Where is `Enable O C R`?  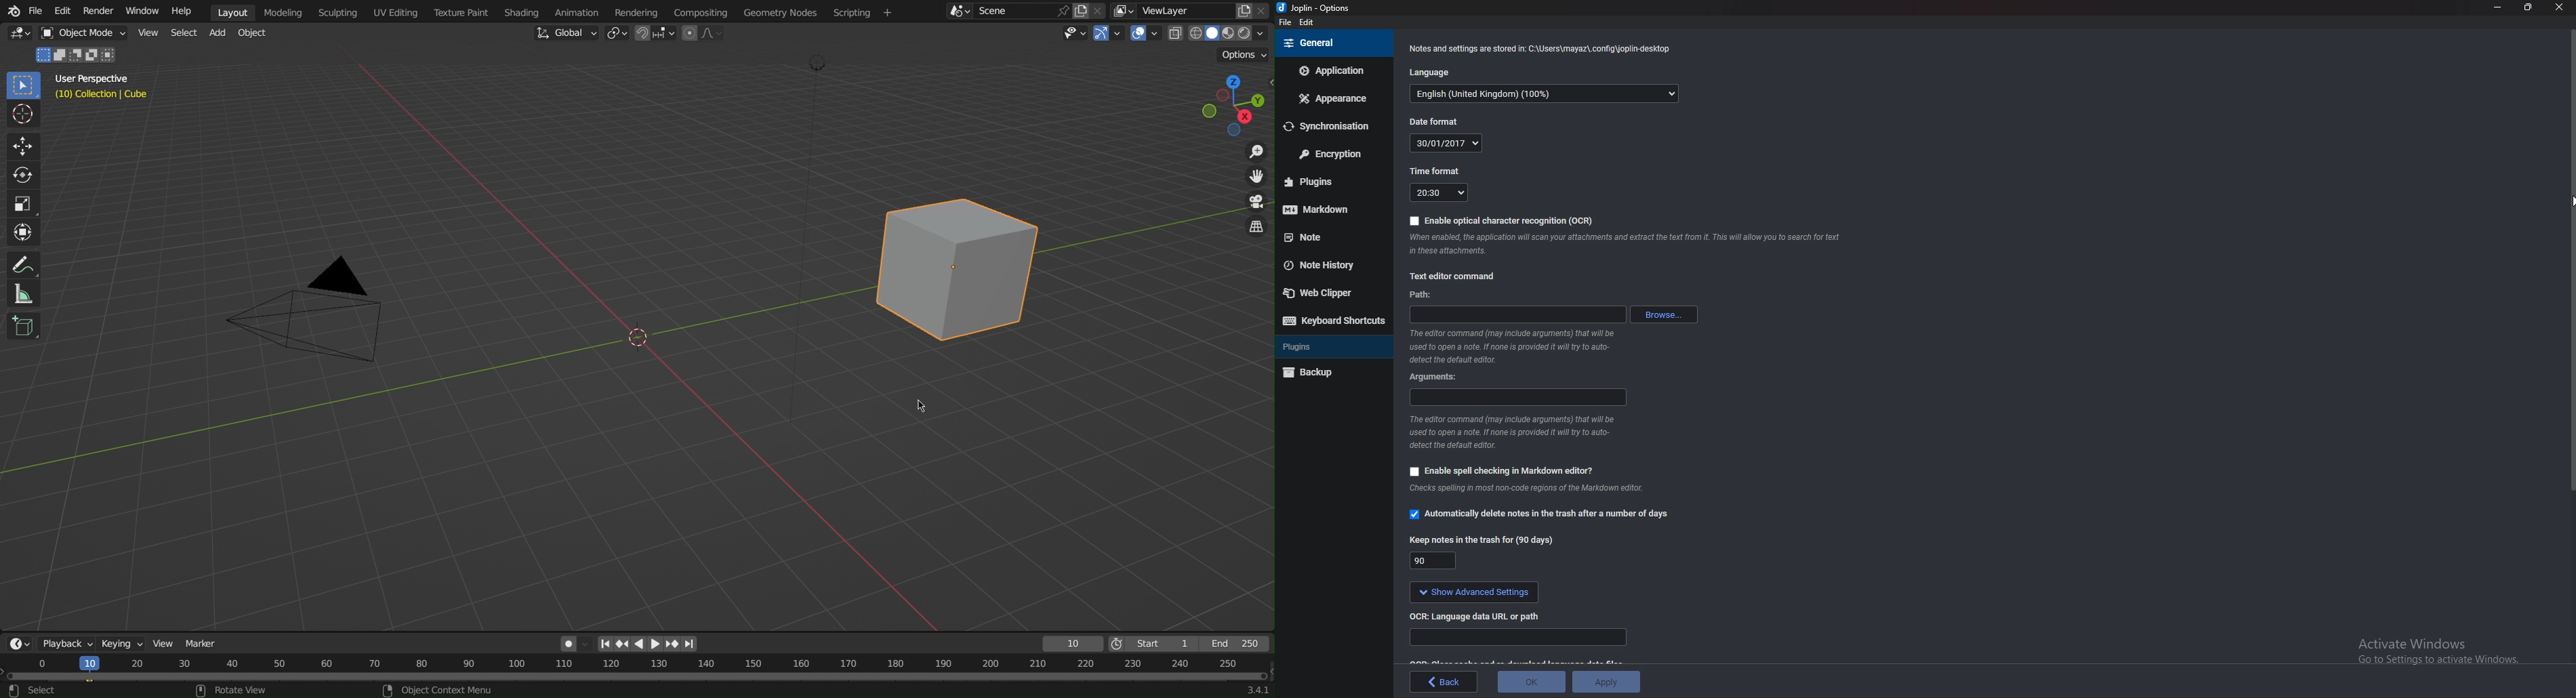 Enable O C R is located at coordinates (1500, 221).